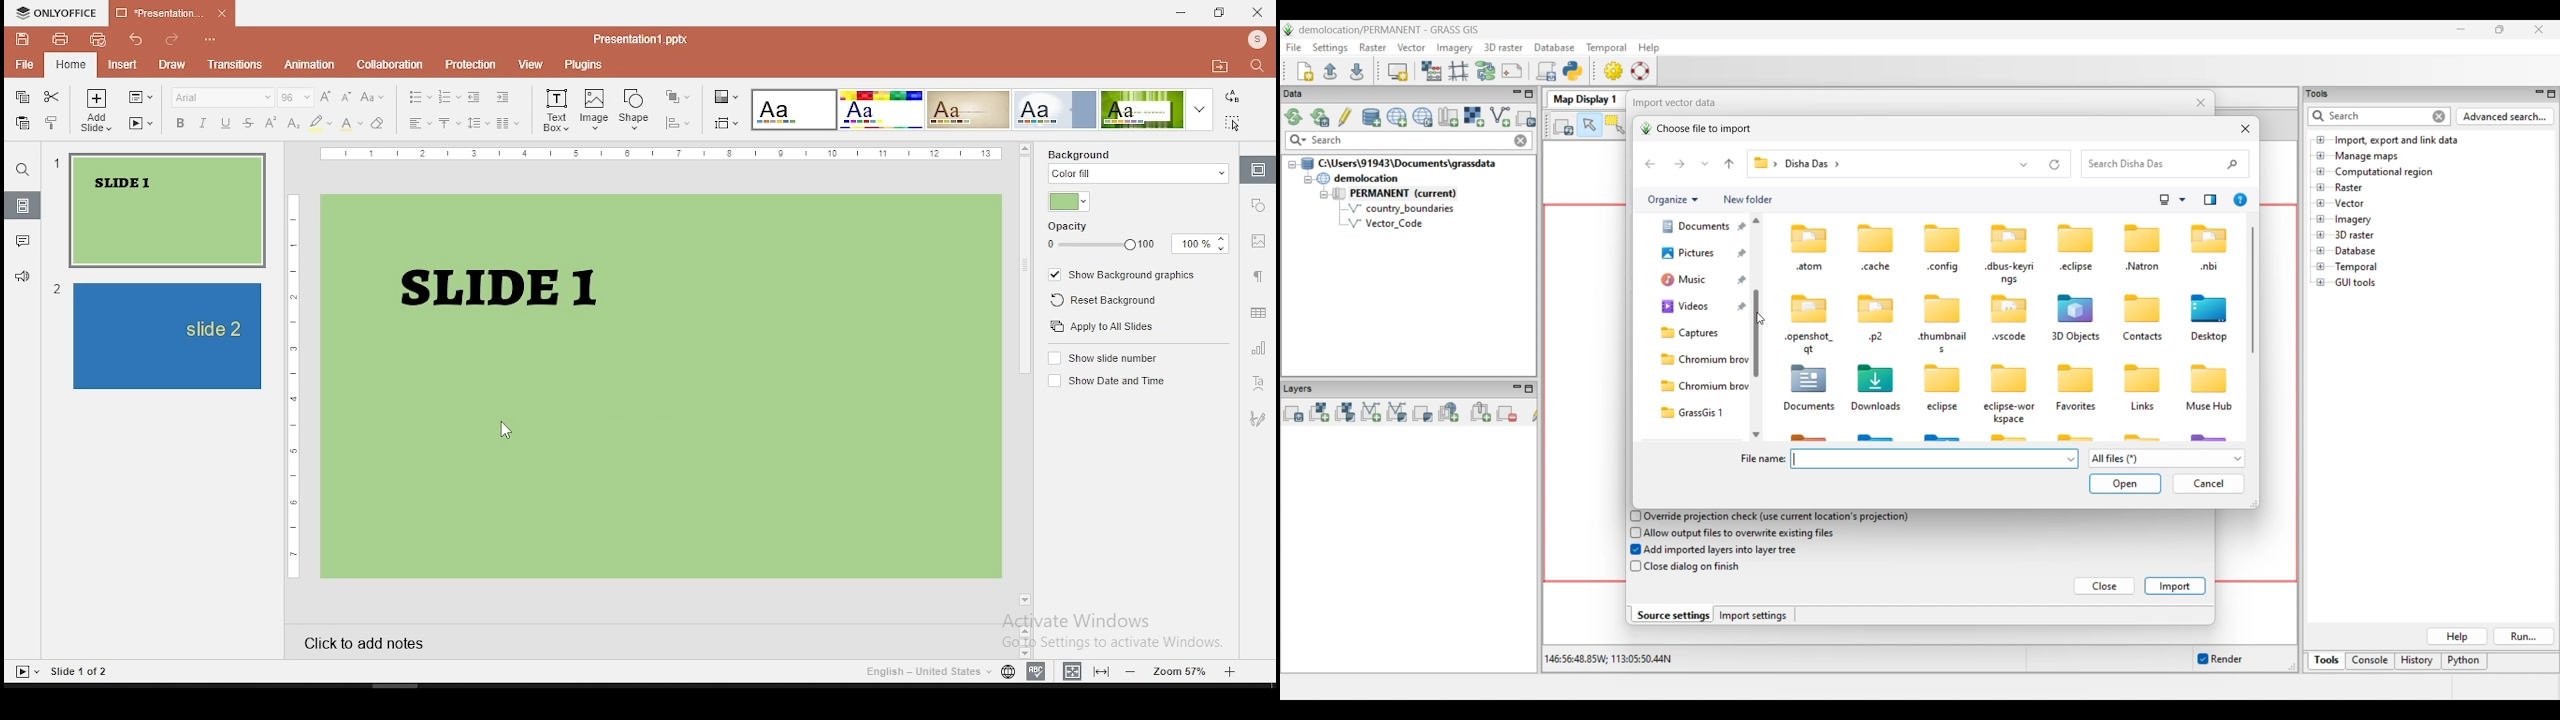 The image size is (2576, 728). I want to click on opacity, so click(1069, 227).